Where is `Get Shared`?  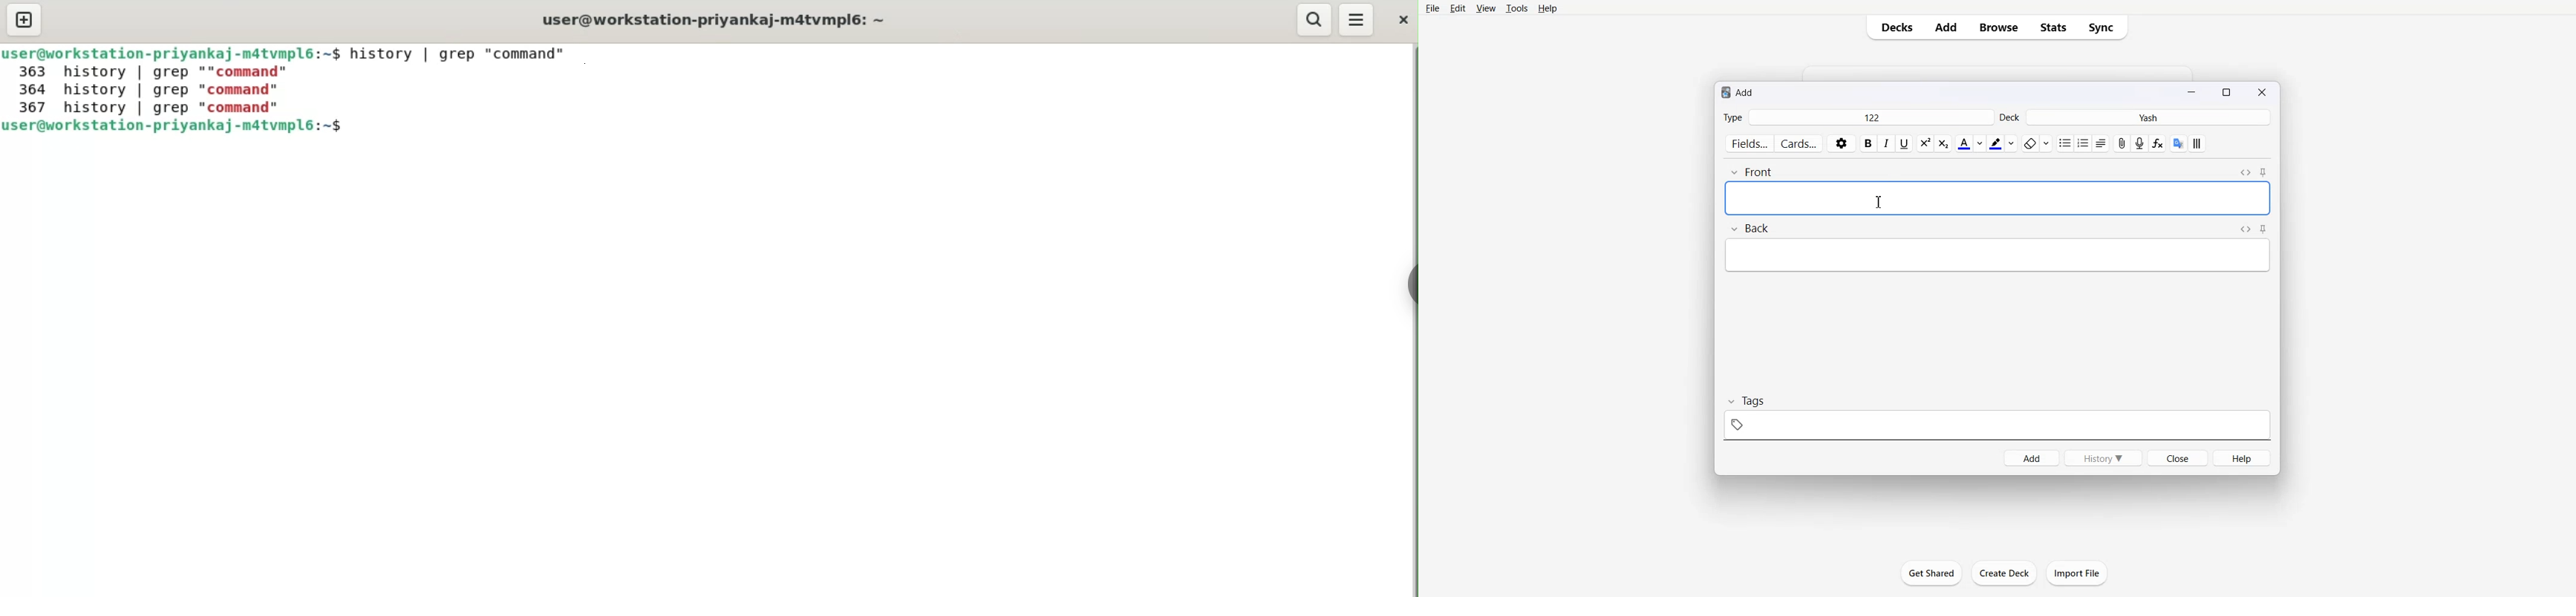
Get Shared is located at coordinates (1932, 573).